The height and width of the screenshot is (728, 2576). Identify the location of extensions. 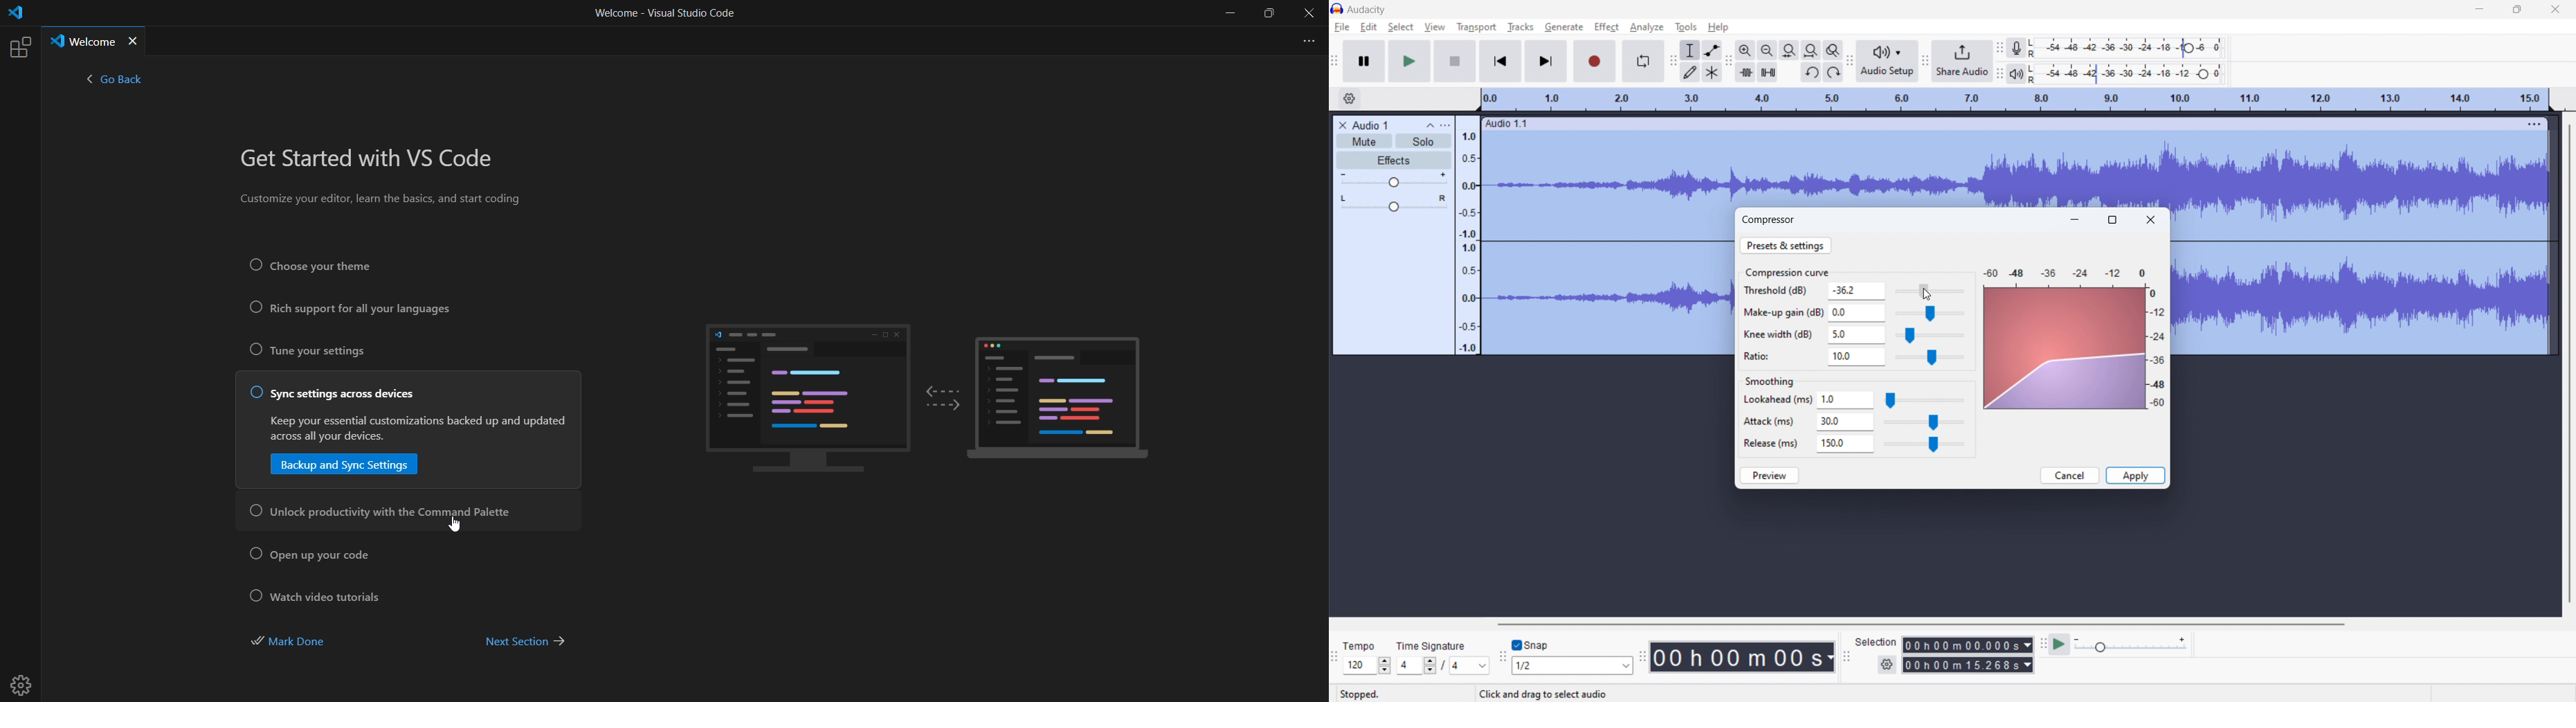
(19, 47).